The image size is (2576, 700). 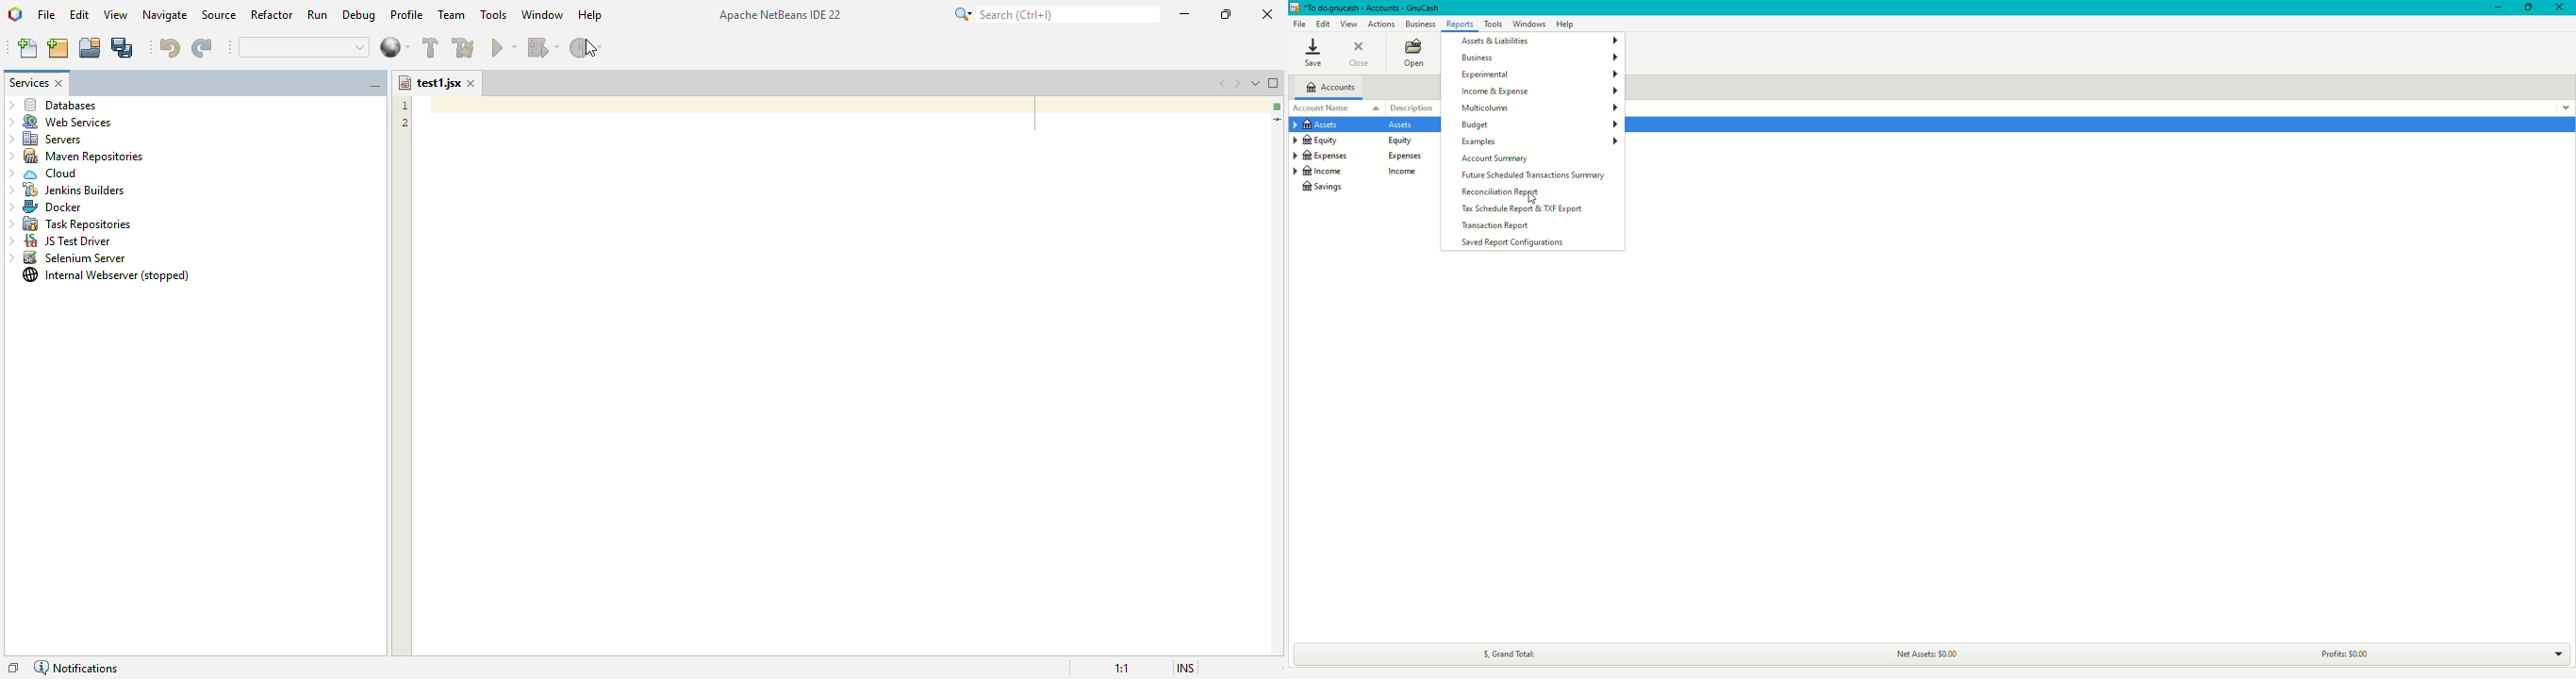 What do you see at coordinates (1498, 225) in the screenshot?
I see `Transaction Report` at bounding box center [1498, 225].